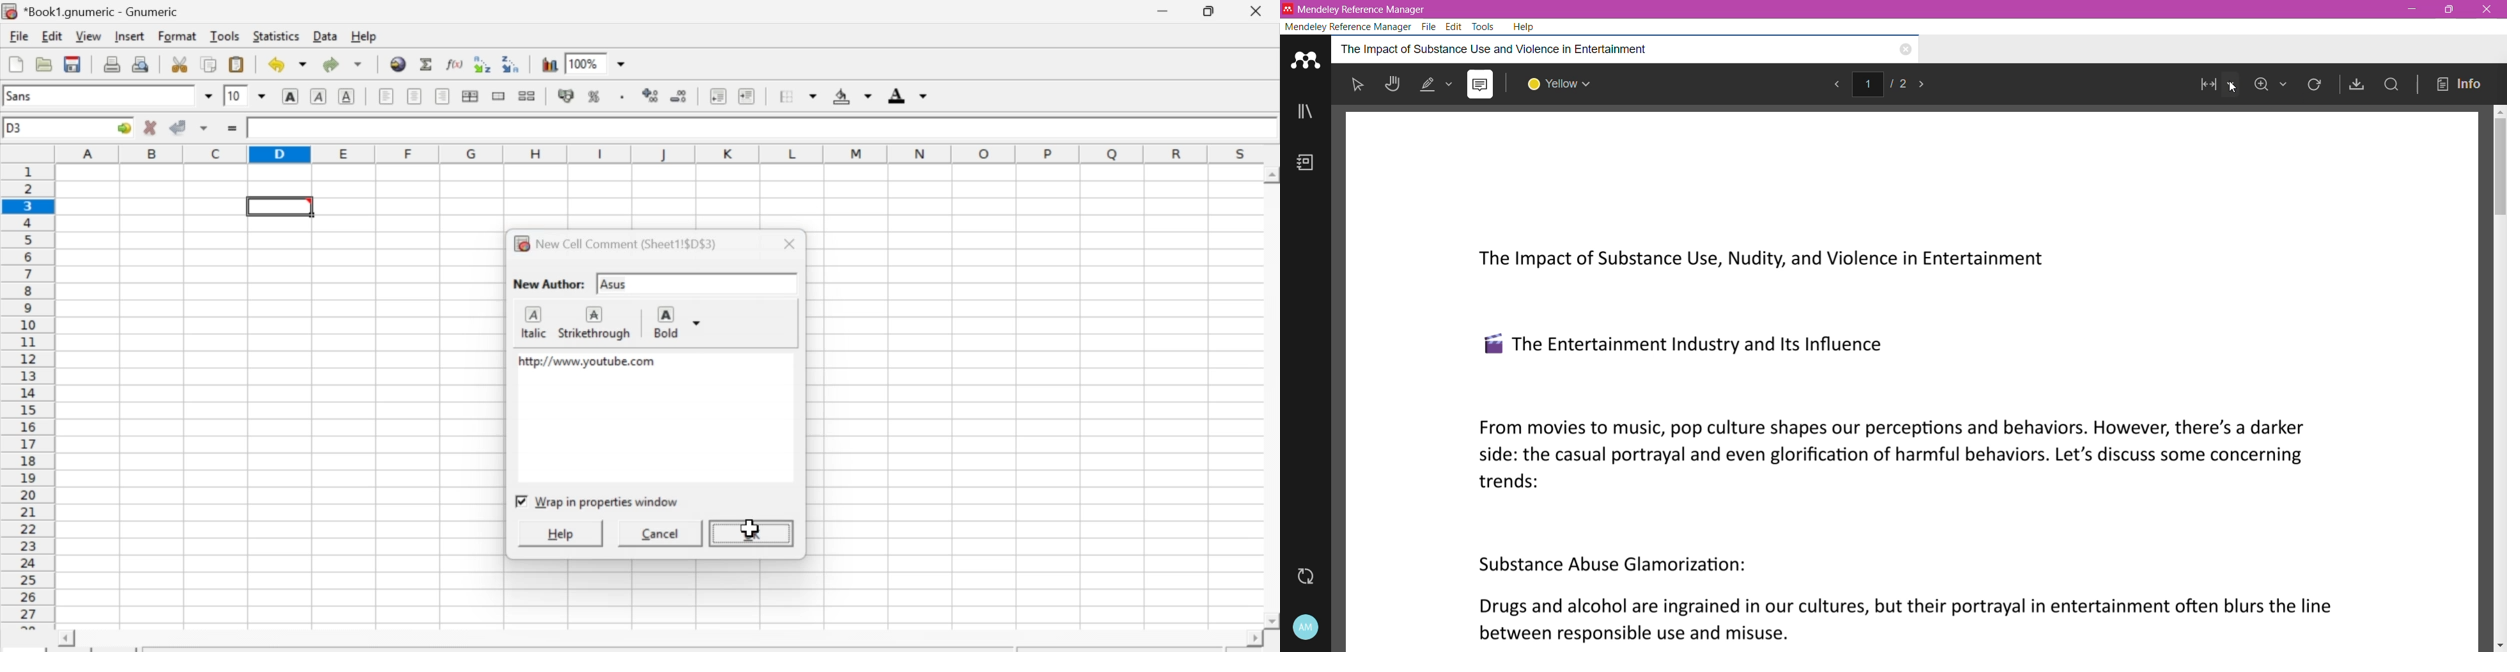  What do you see at coordinates (1485, 27) in the screenshot?
I see `Tools` at bounding box center [1485, 27].